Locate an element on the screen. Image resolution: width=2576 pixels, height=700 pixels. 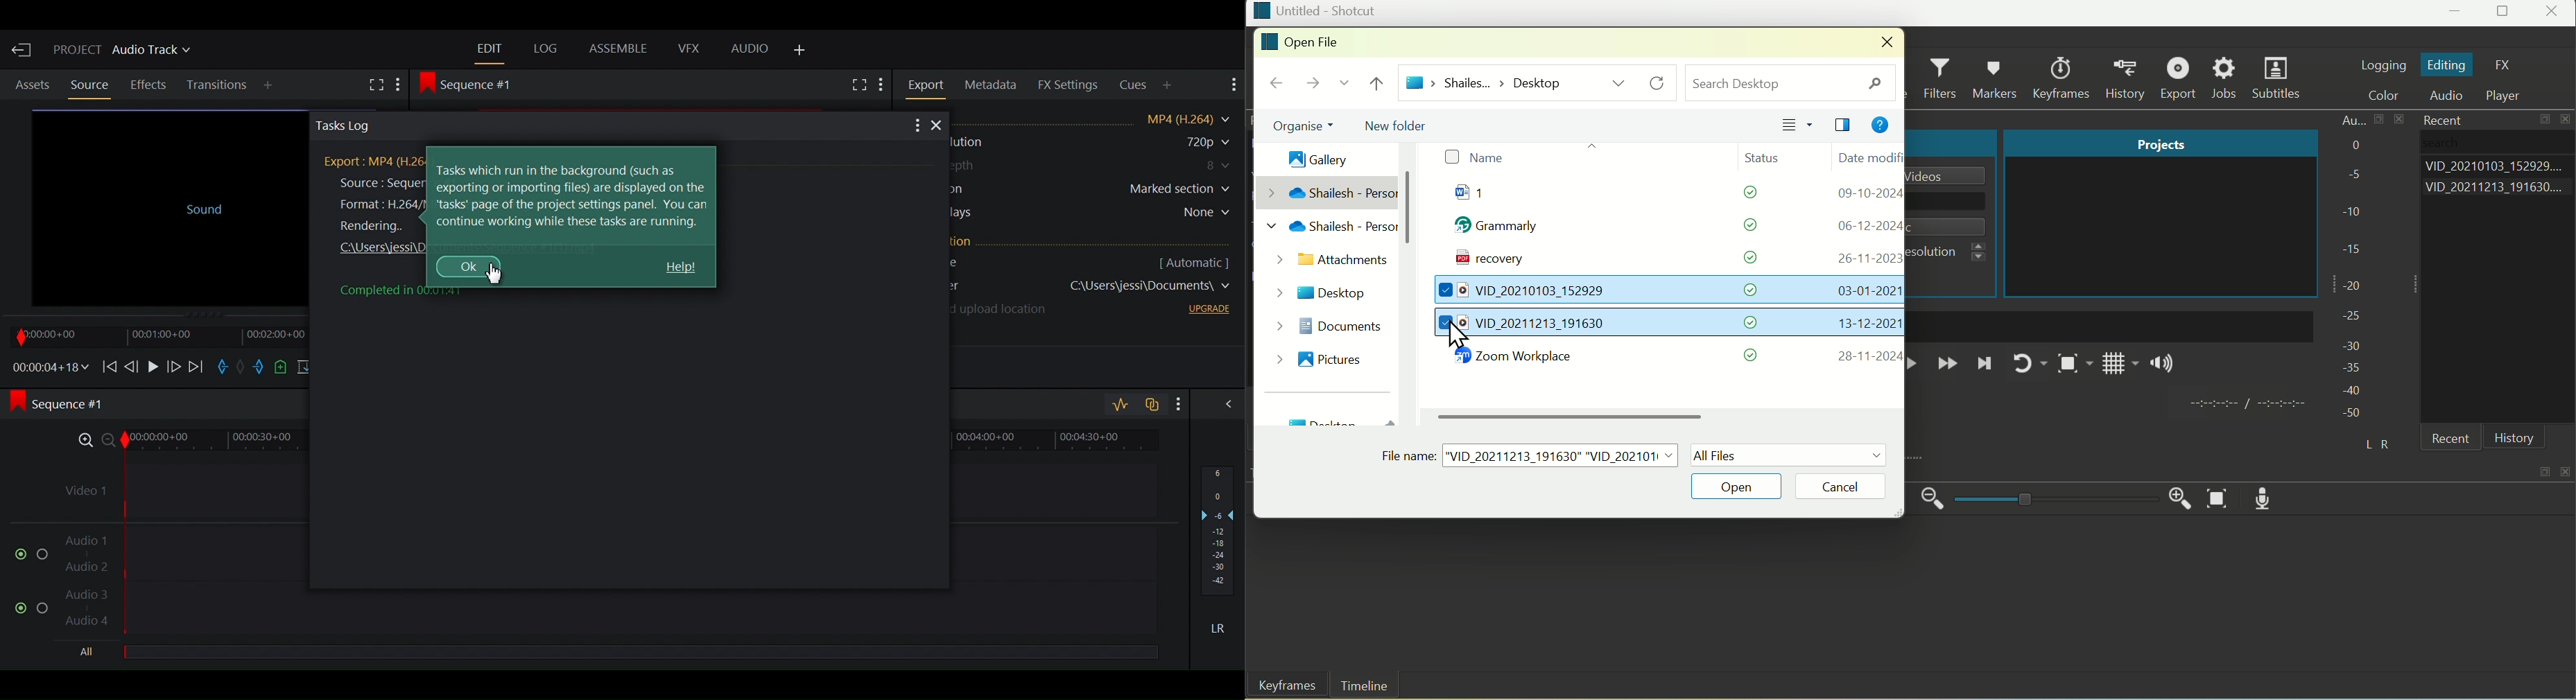
Add a cue is located at coordinates (282, 368).